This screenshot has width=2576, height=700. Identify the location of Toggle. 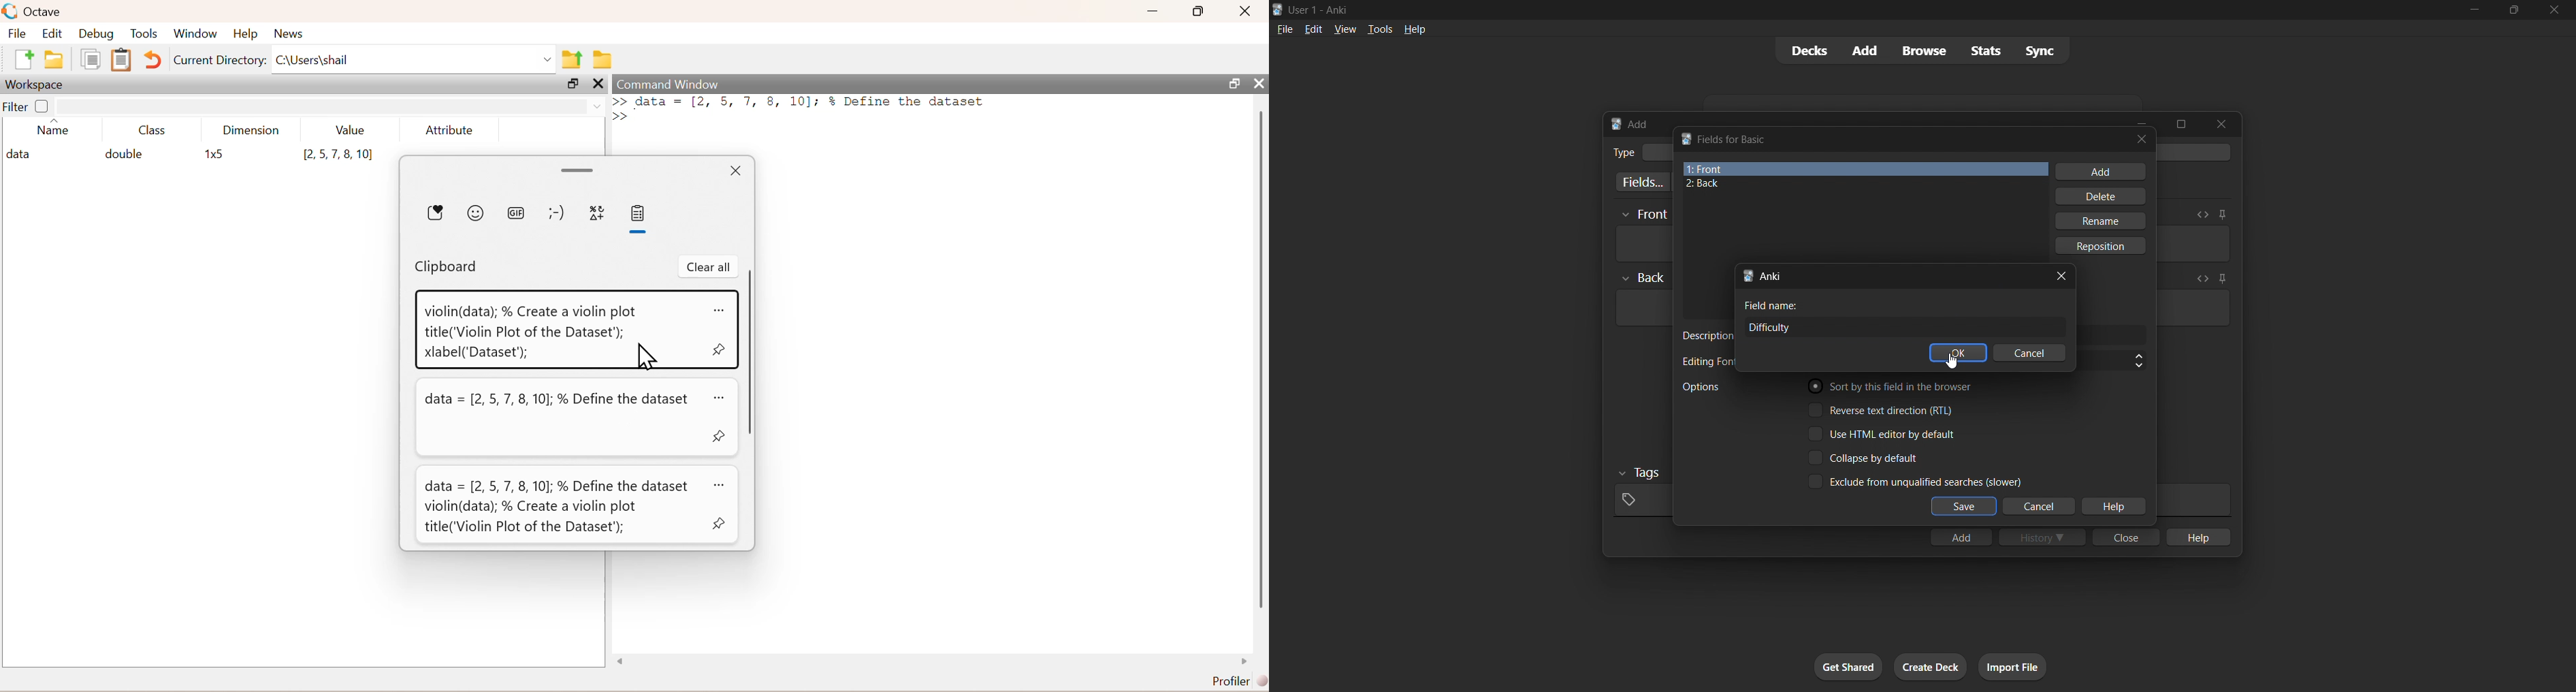
(1883, 409).